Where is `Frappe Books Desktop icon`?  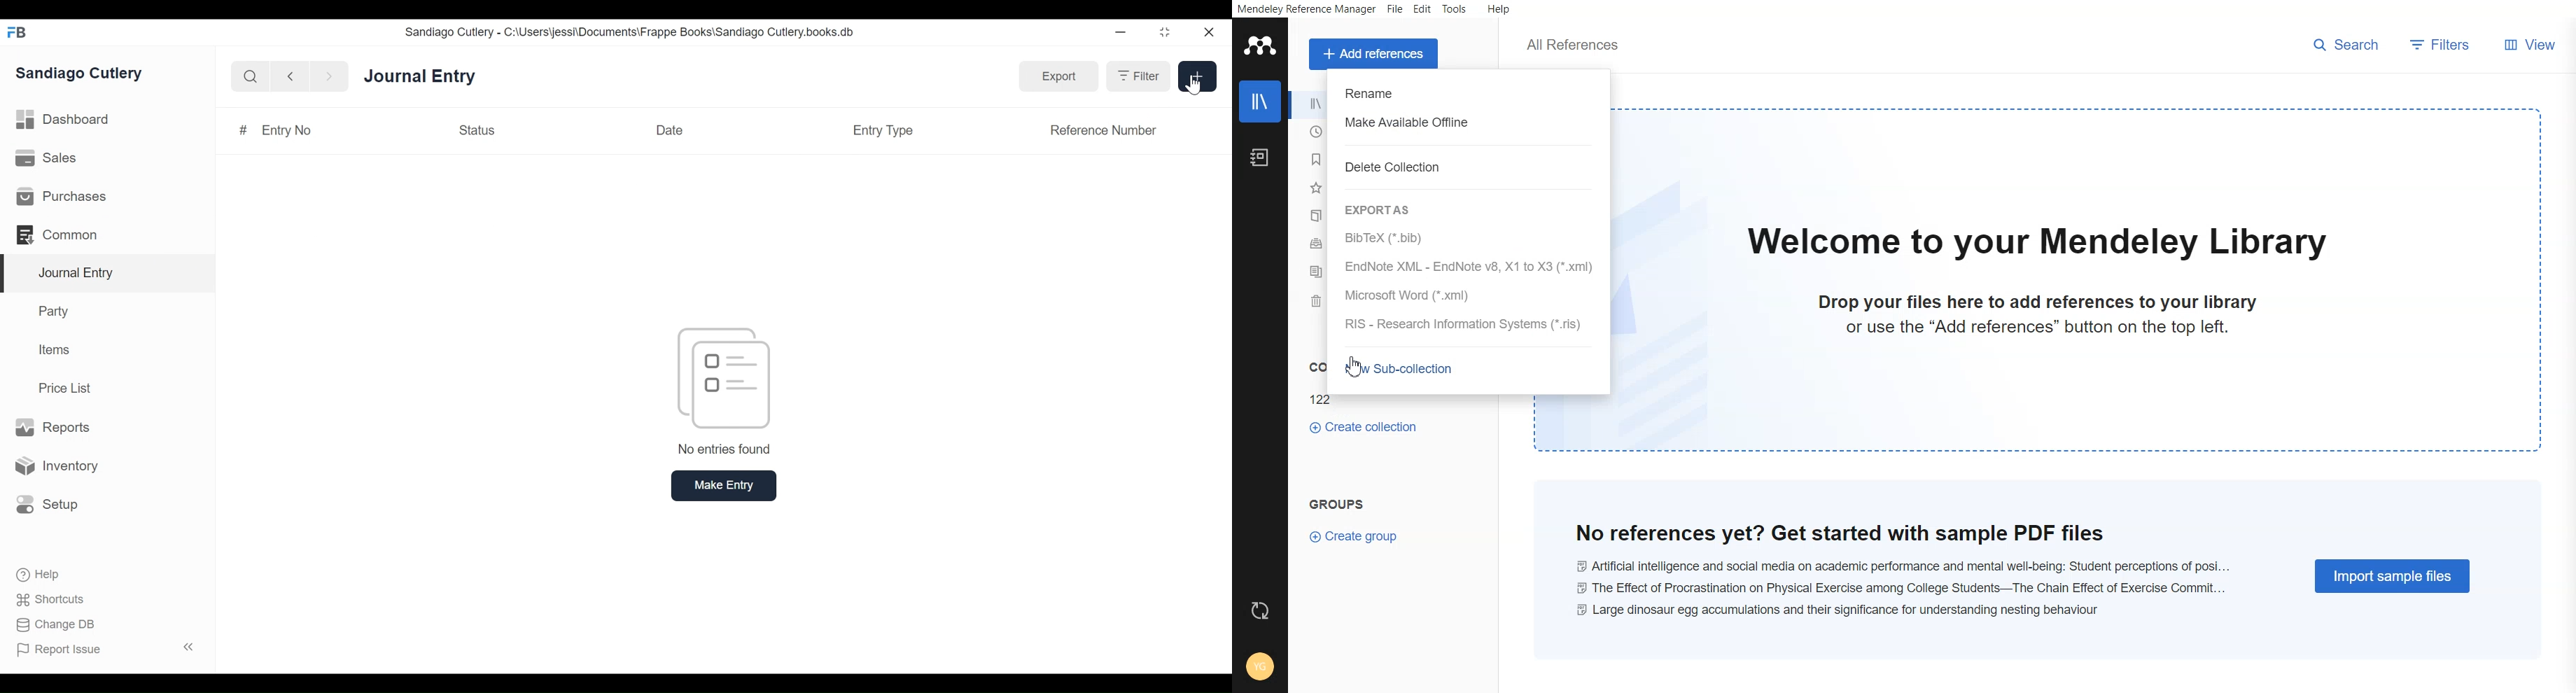
Frappe Books Desktop icon is located at coordinates (18, 33).